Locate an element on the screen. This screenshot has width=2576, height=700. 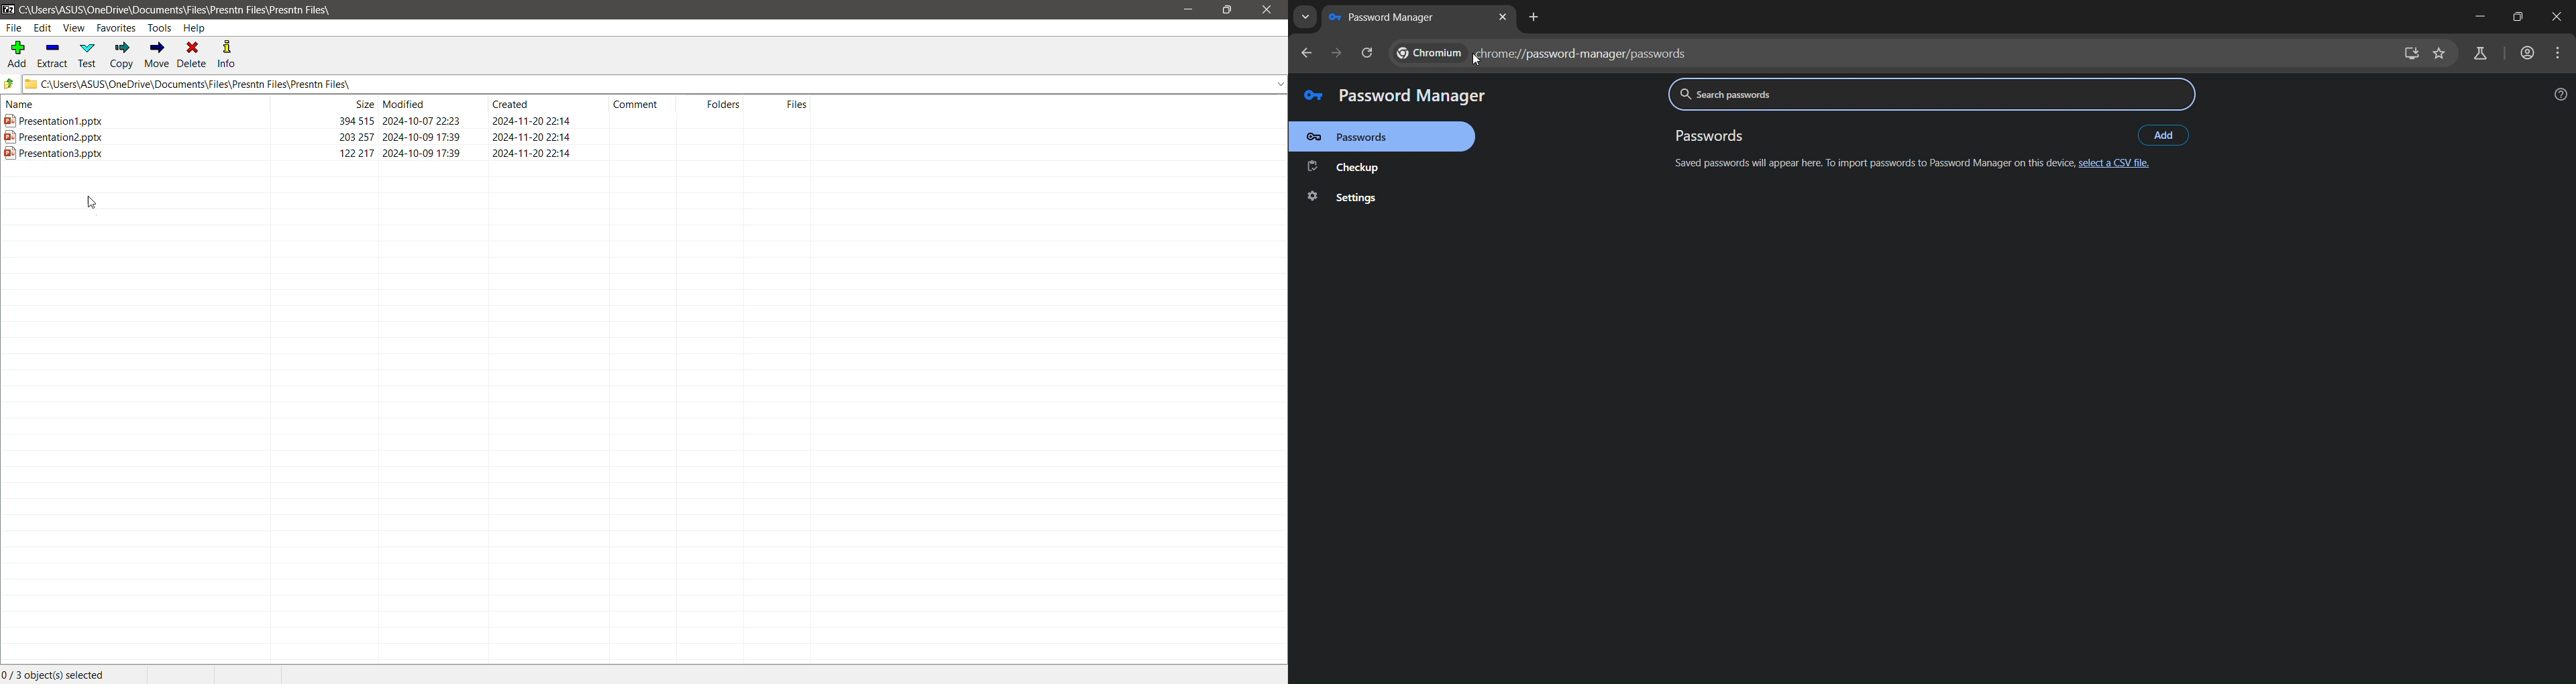
View is located at coordinates (74, 27).